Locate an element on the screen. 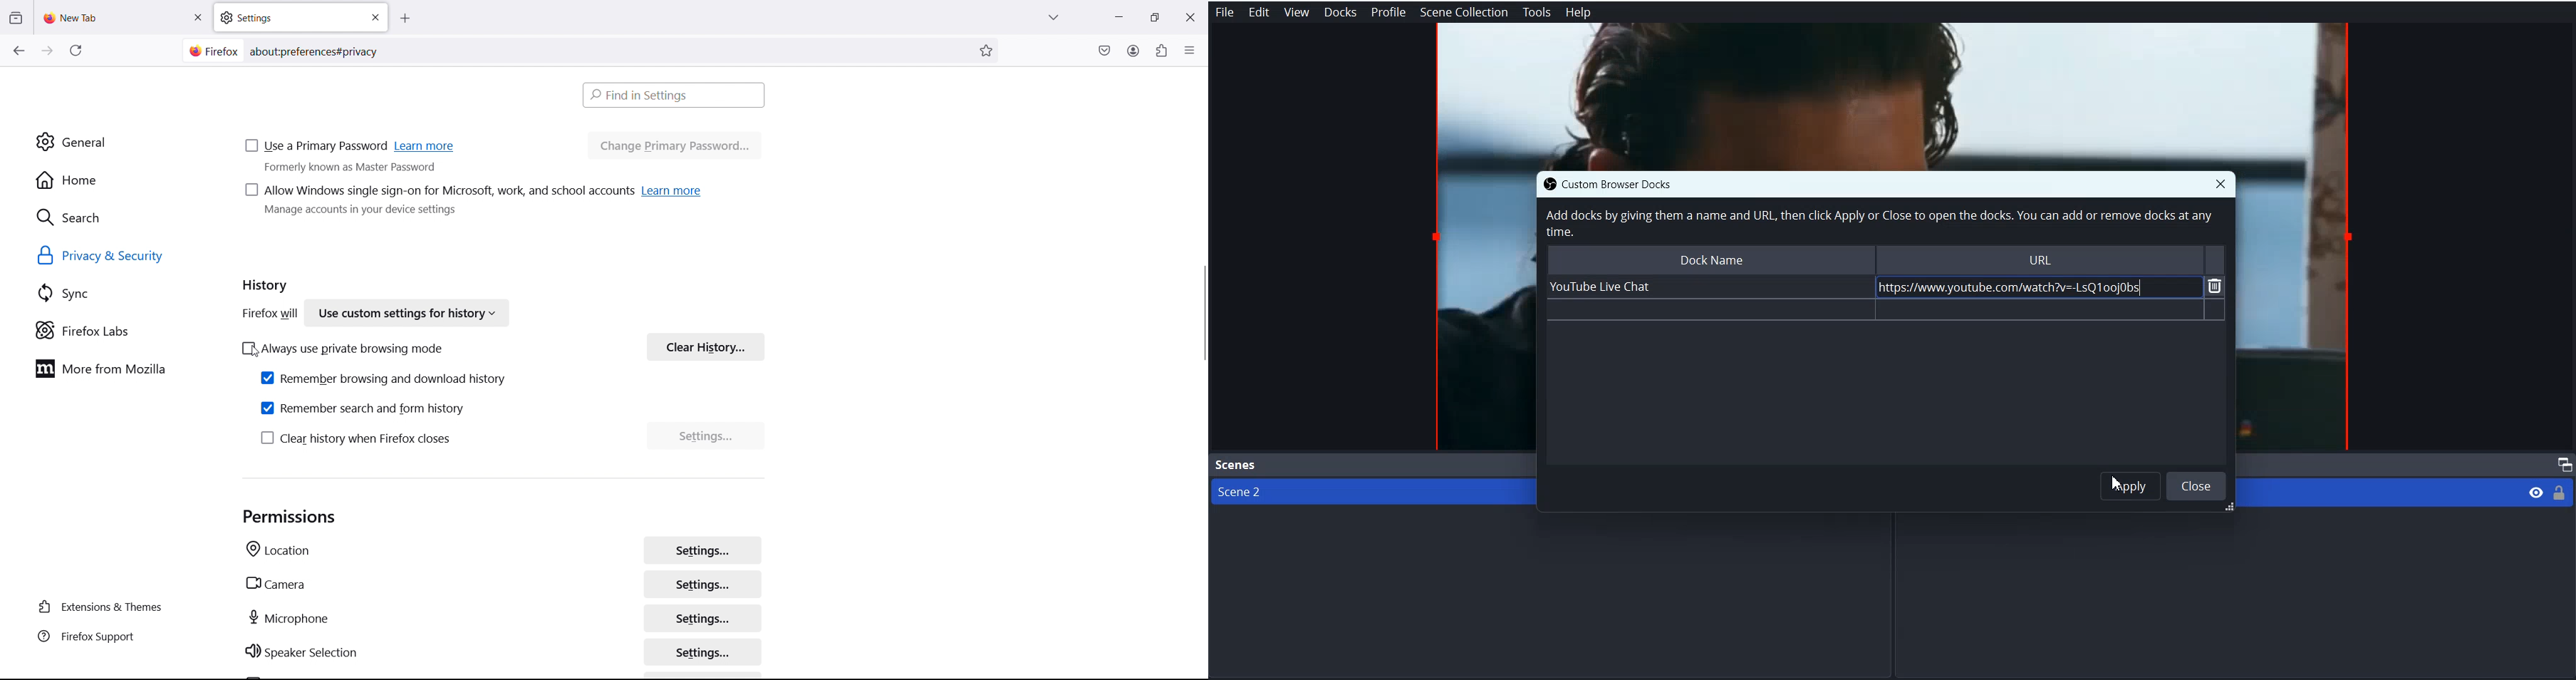 This screenshot has height=700, width=2576. clear history when firefox closes is located at coordinates (357, 438).